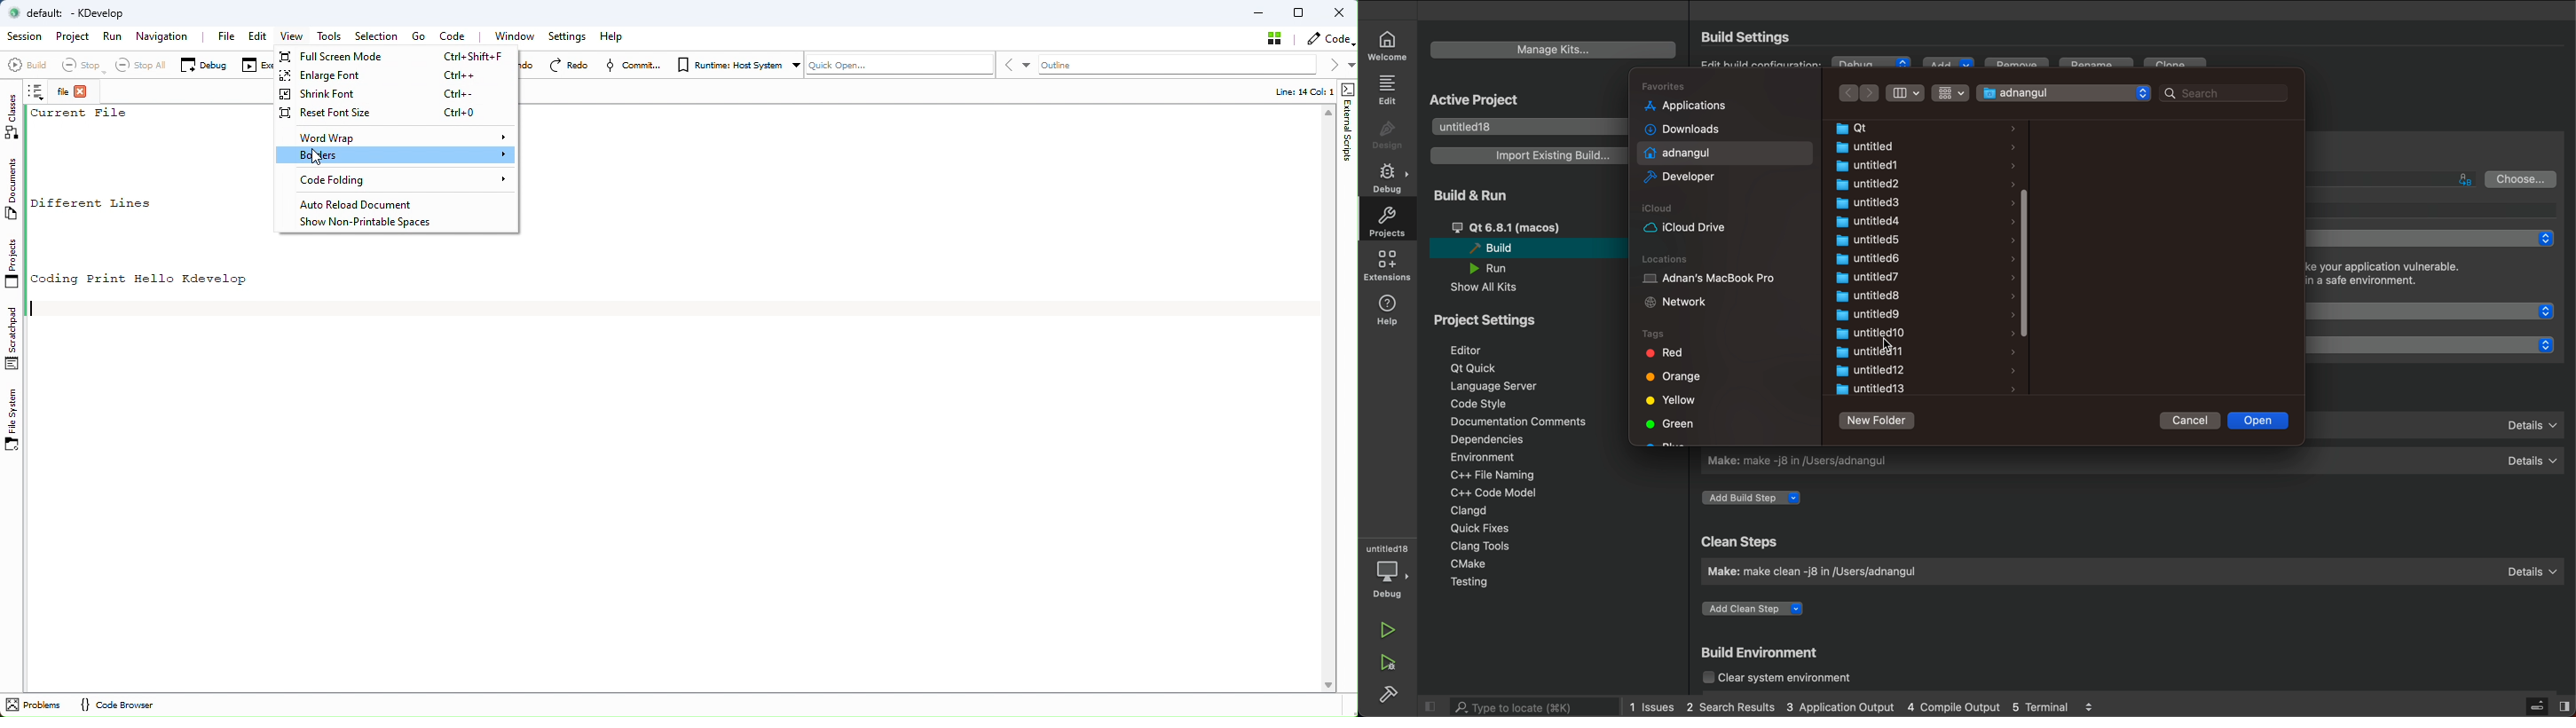 This screenshot has height=728, width=2576. Describe the element at coordinates (1682, 176) in the screenshot. I see `Developer` at that location.